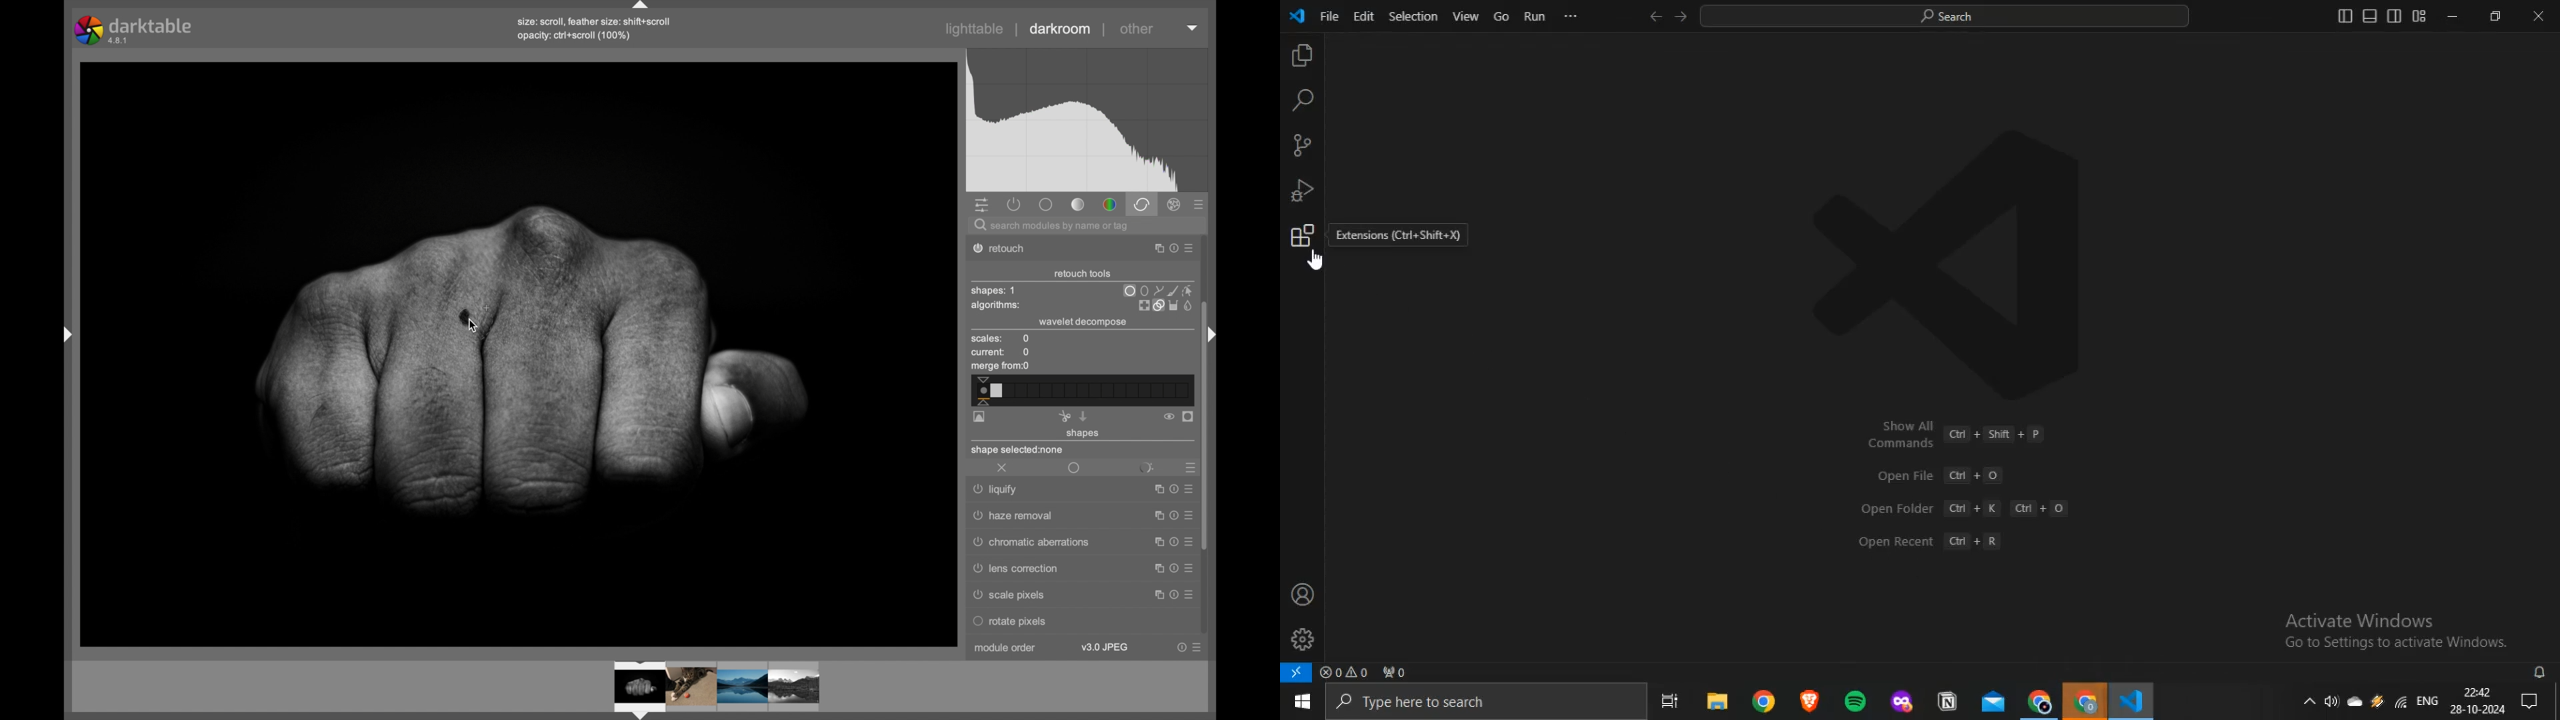  I want to click on lighttable, so click(975, 29).